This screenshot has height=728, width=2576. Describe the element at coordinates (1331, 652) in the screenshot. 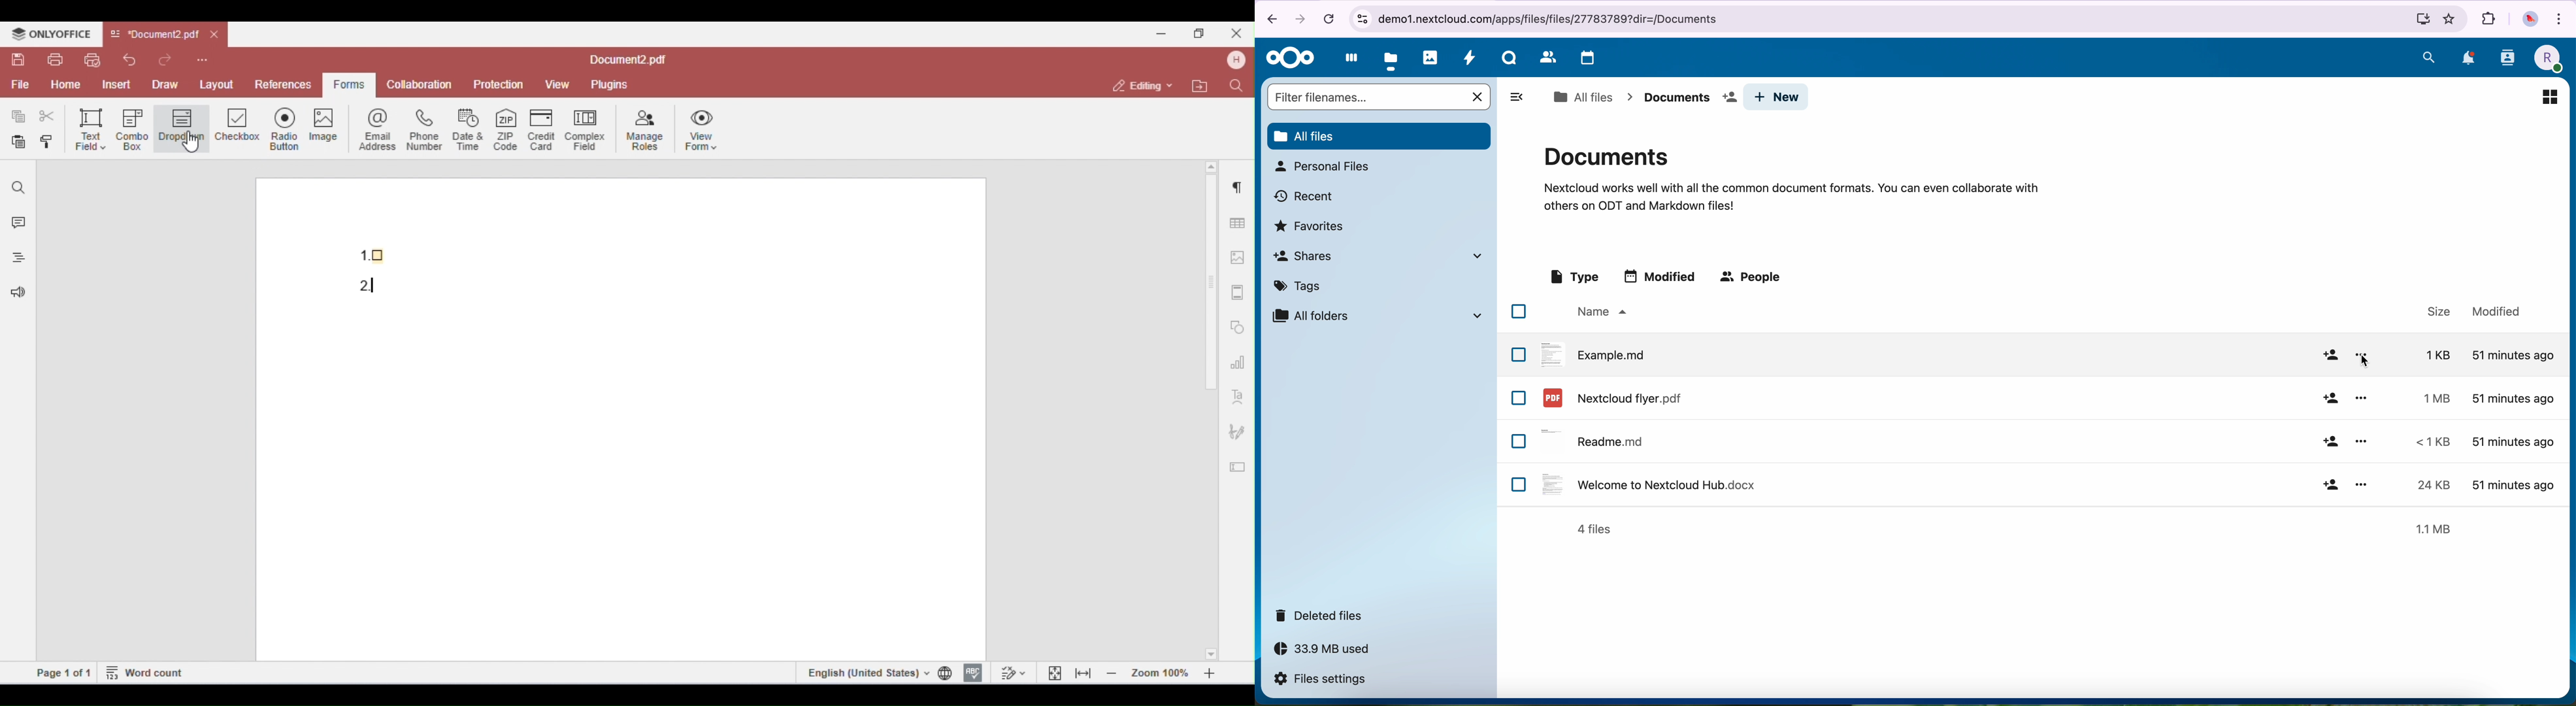

I see `33.9 MB used` at that location.